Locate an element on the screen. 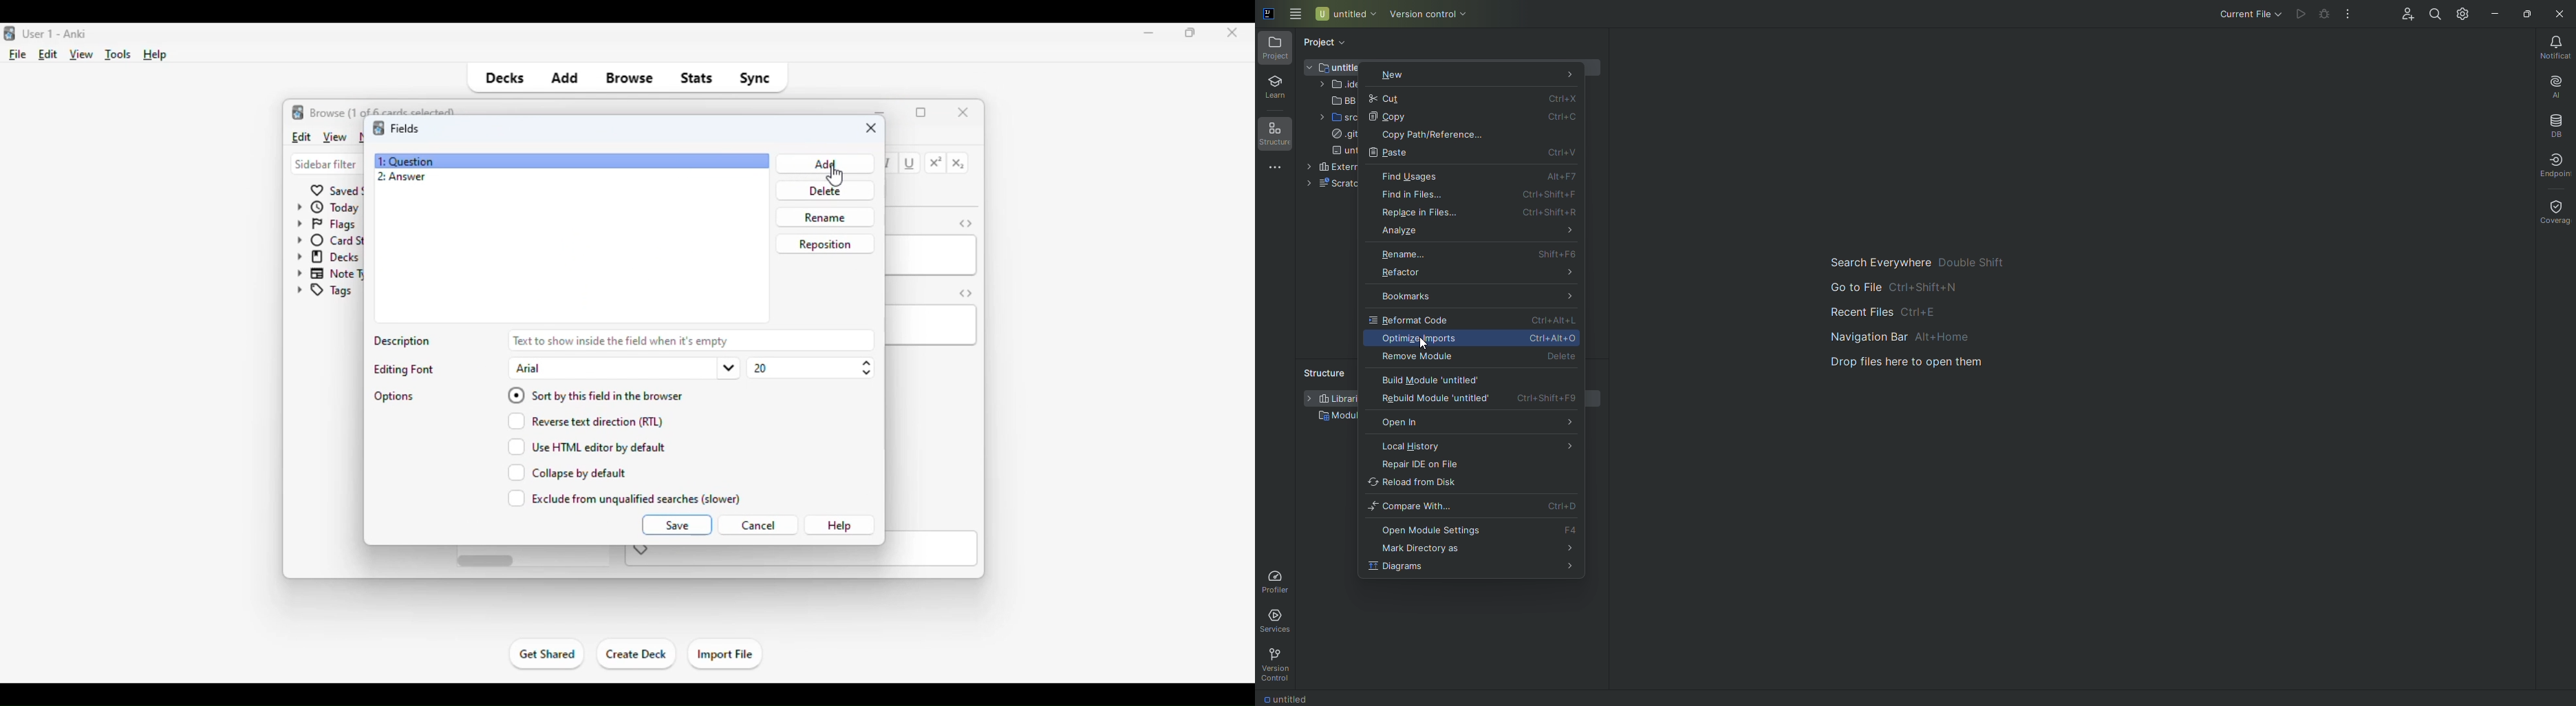  close is located at coordinates (963, 111).